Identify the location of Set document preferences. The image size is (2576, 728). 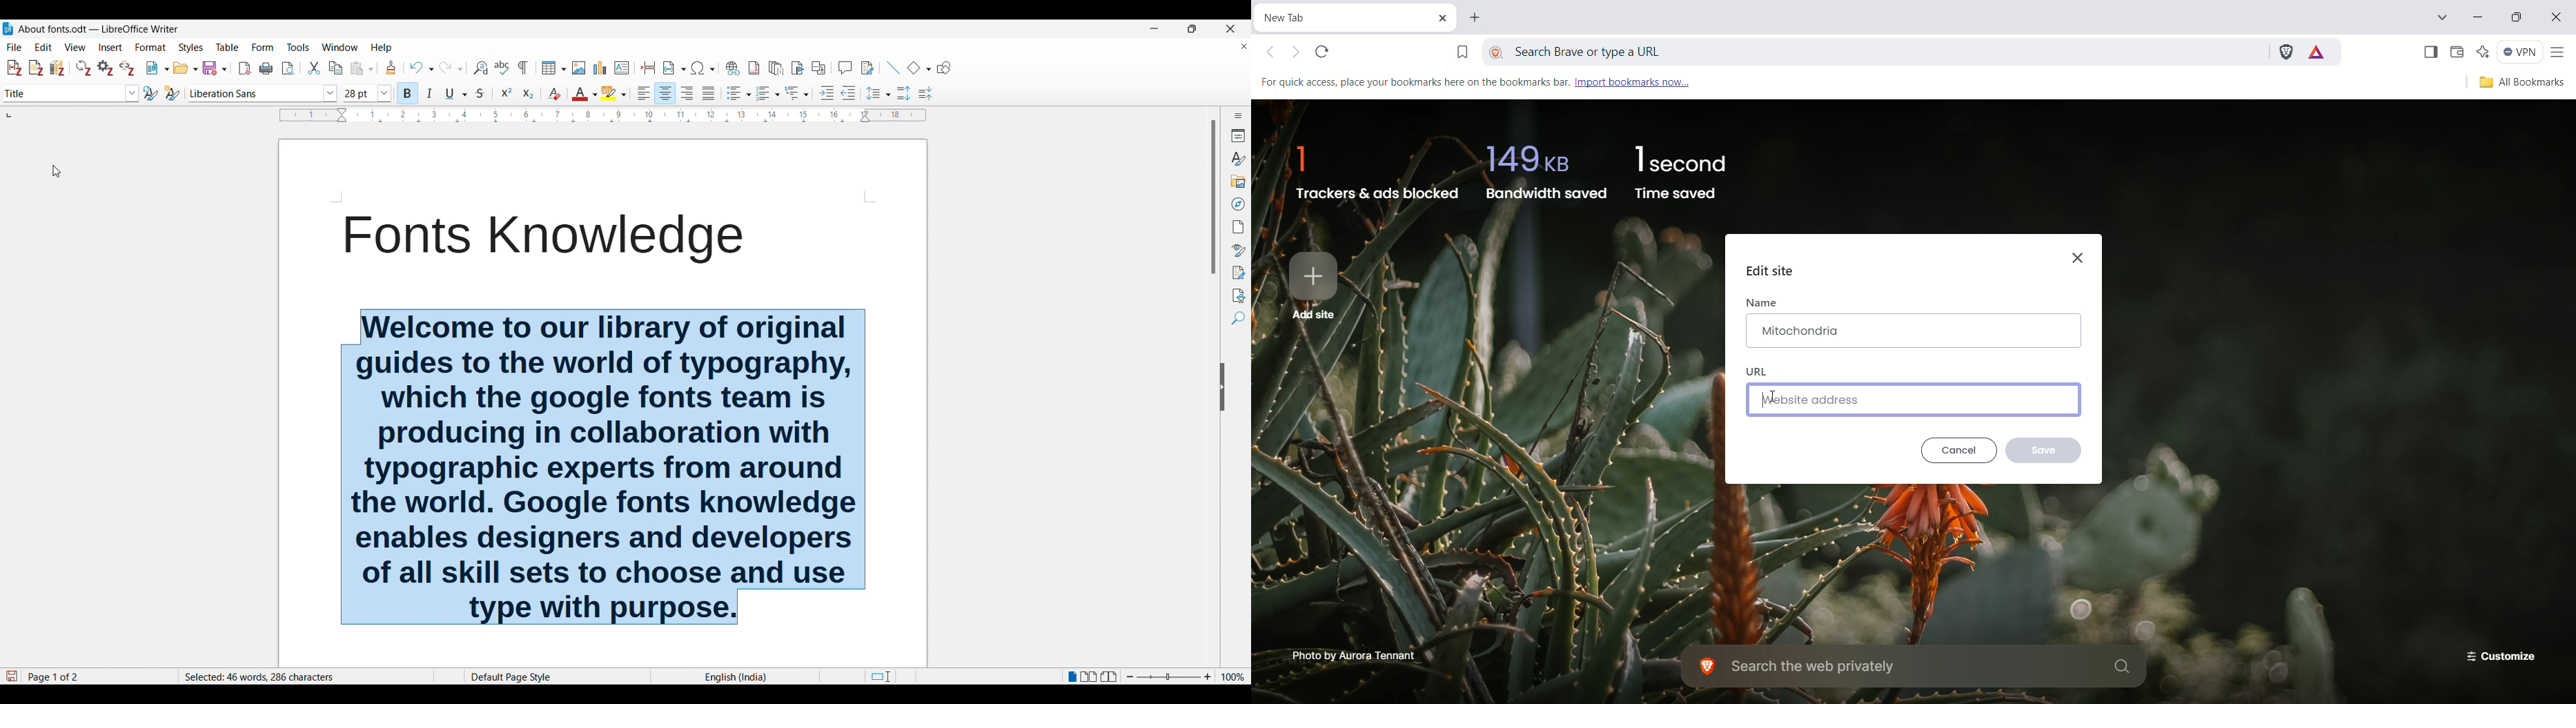
(106, 68).